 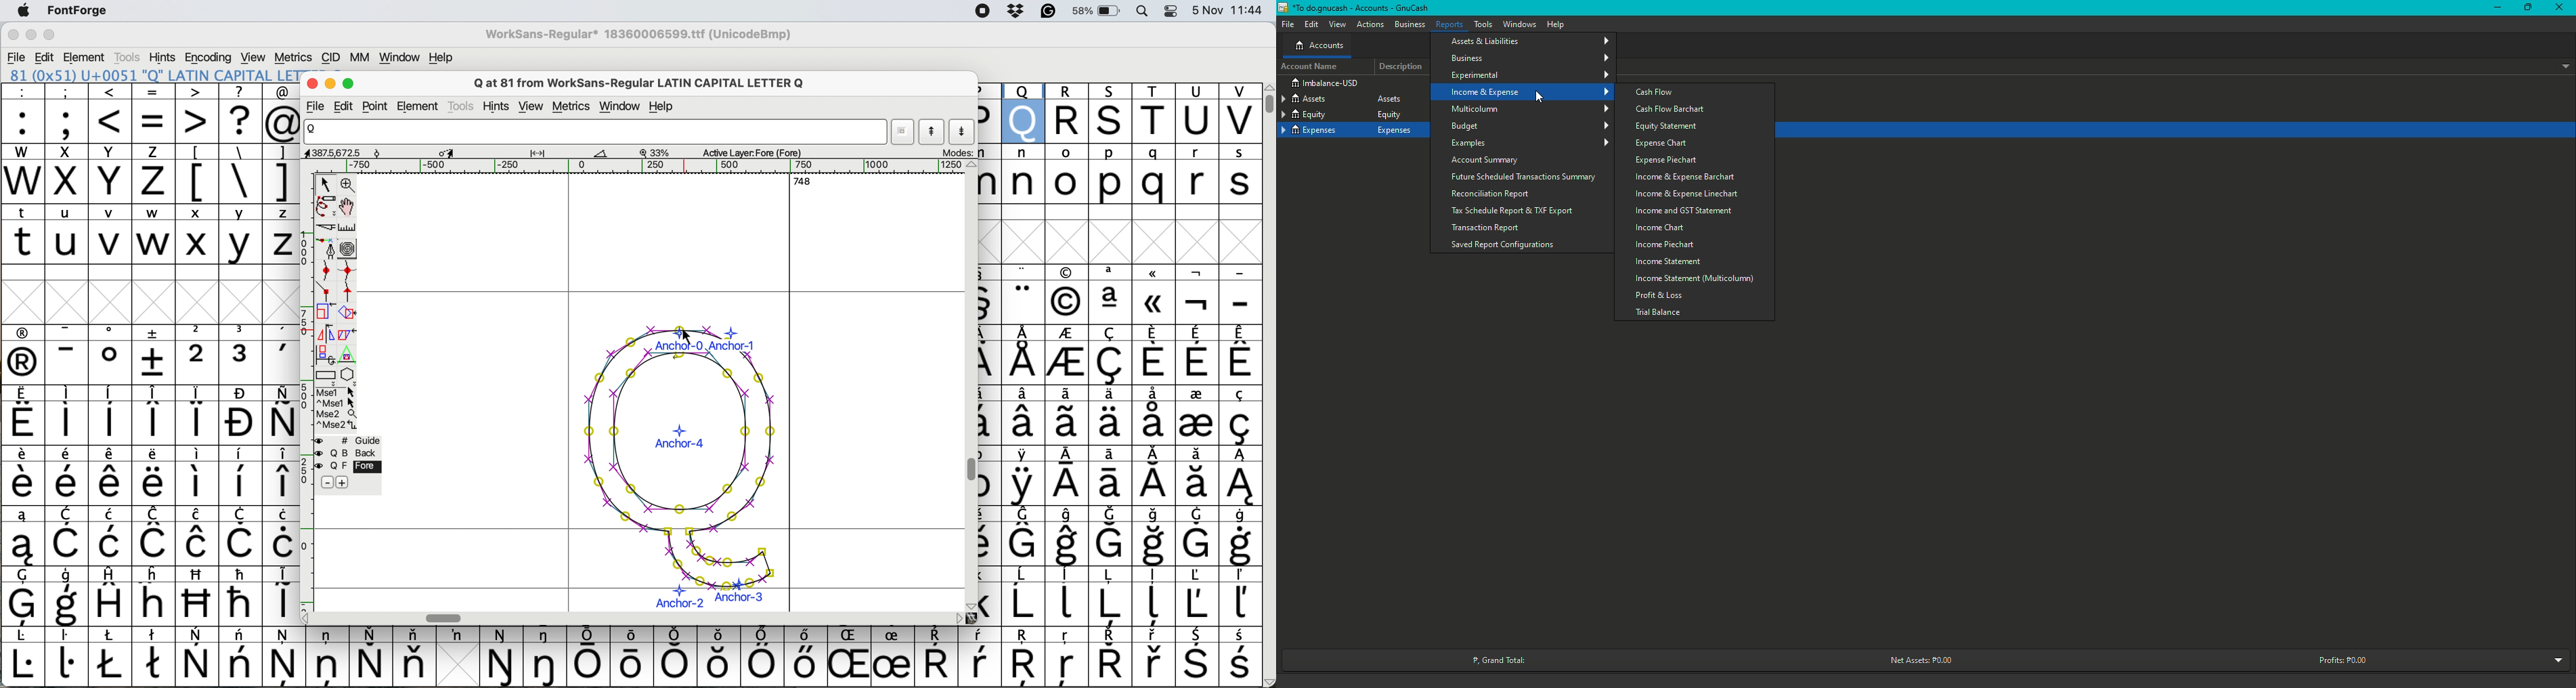 I want to click on guide, so click(x=349, y=441).